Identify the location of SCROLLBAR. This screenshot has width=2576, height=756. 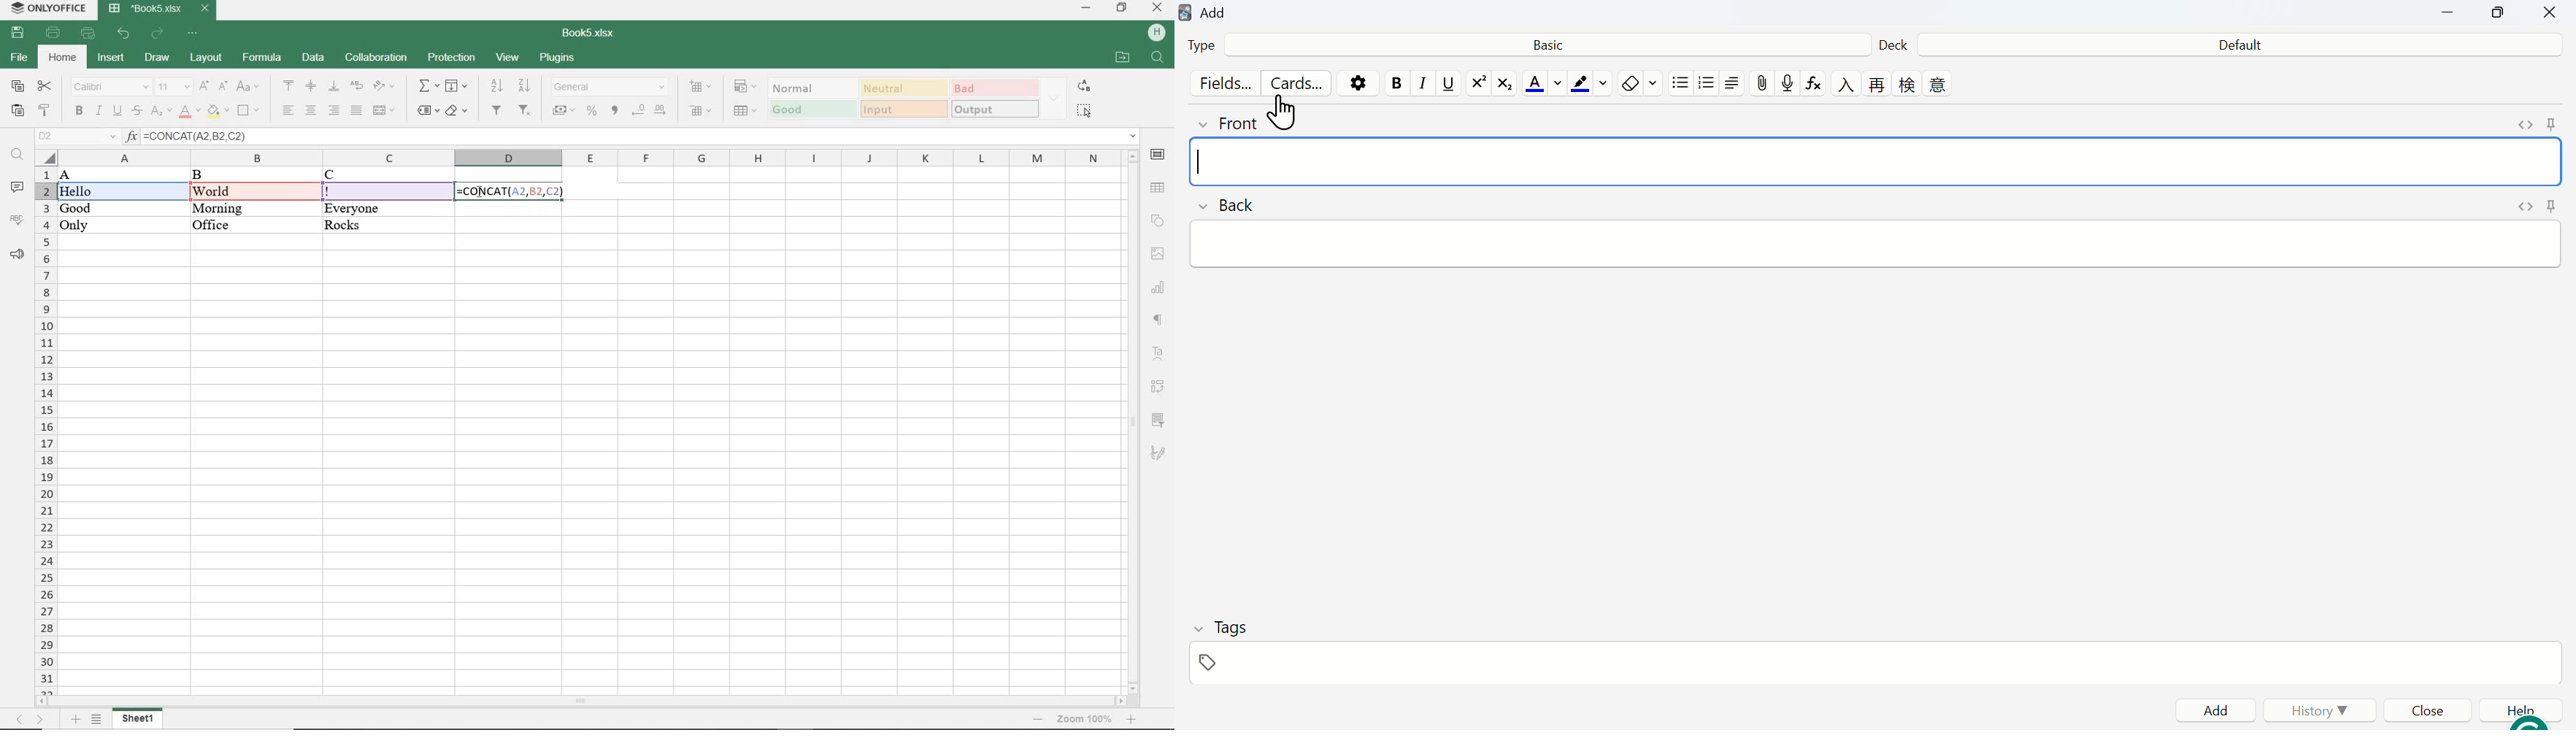
(580, 699).